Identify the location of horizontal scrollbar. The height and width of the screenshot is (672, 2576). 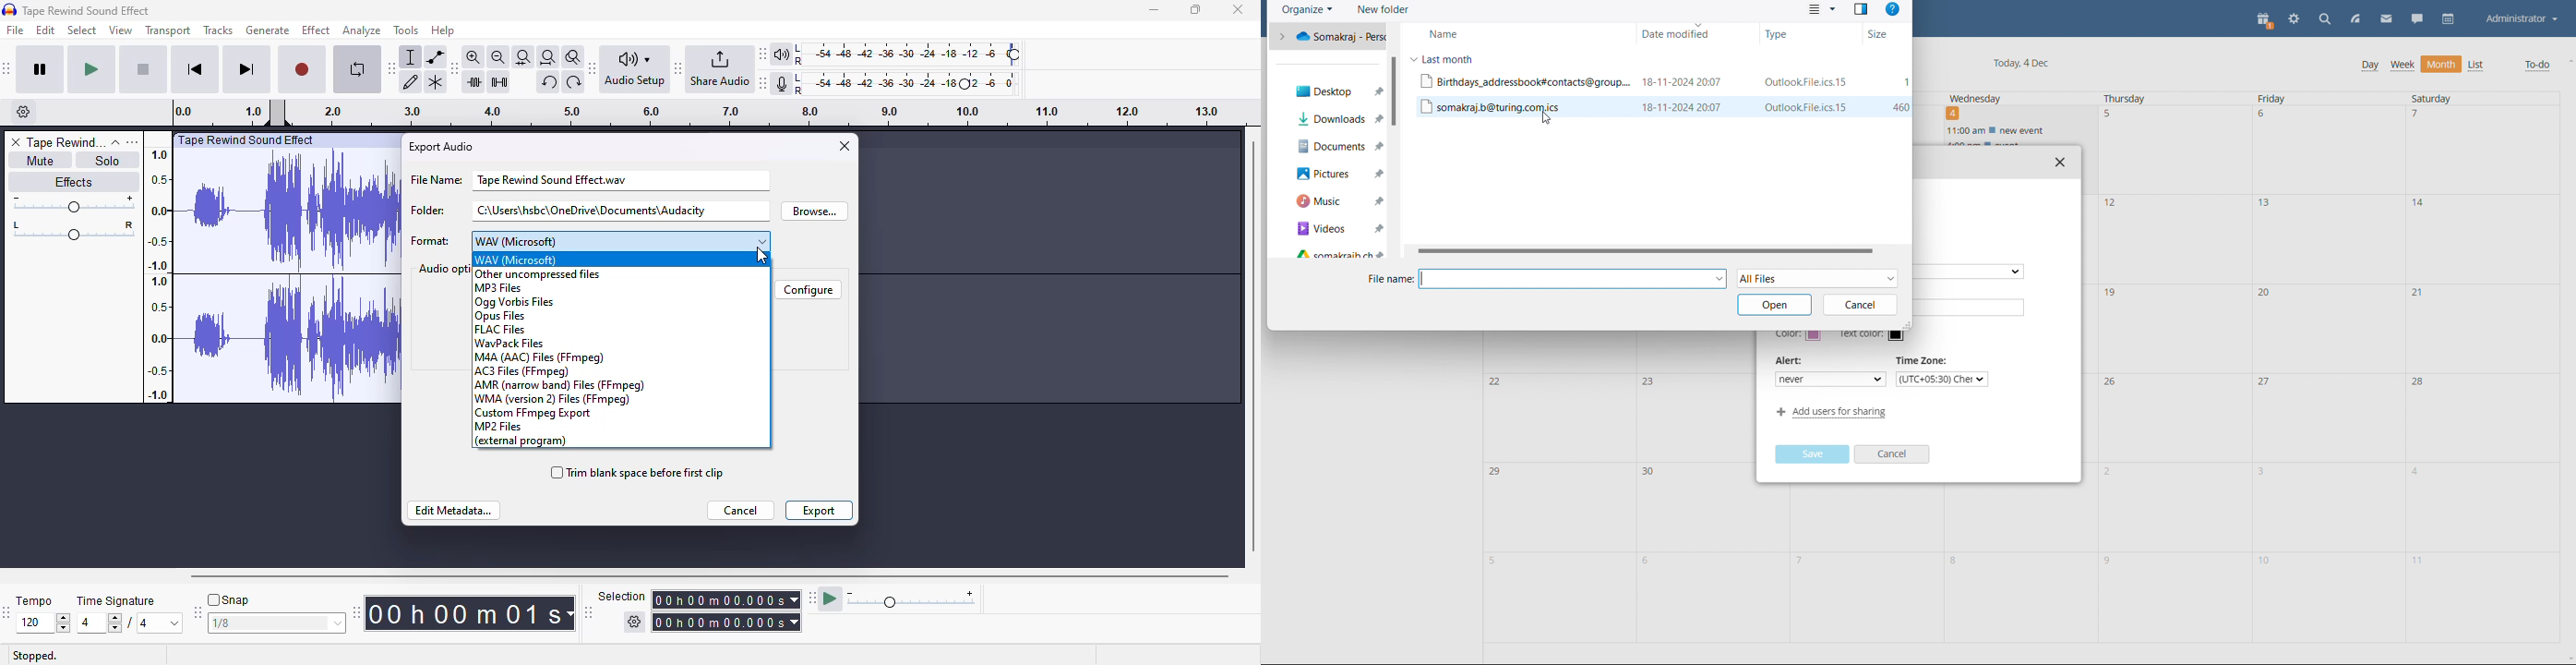
(710, 576).